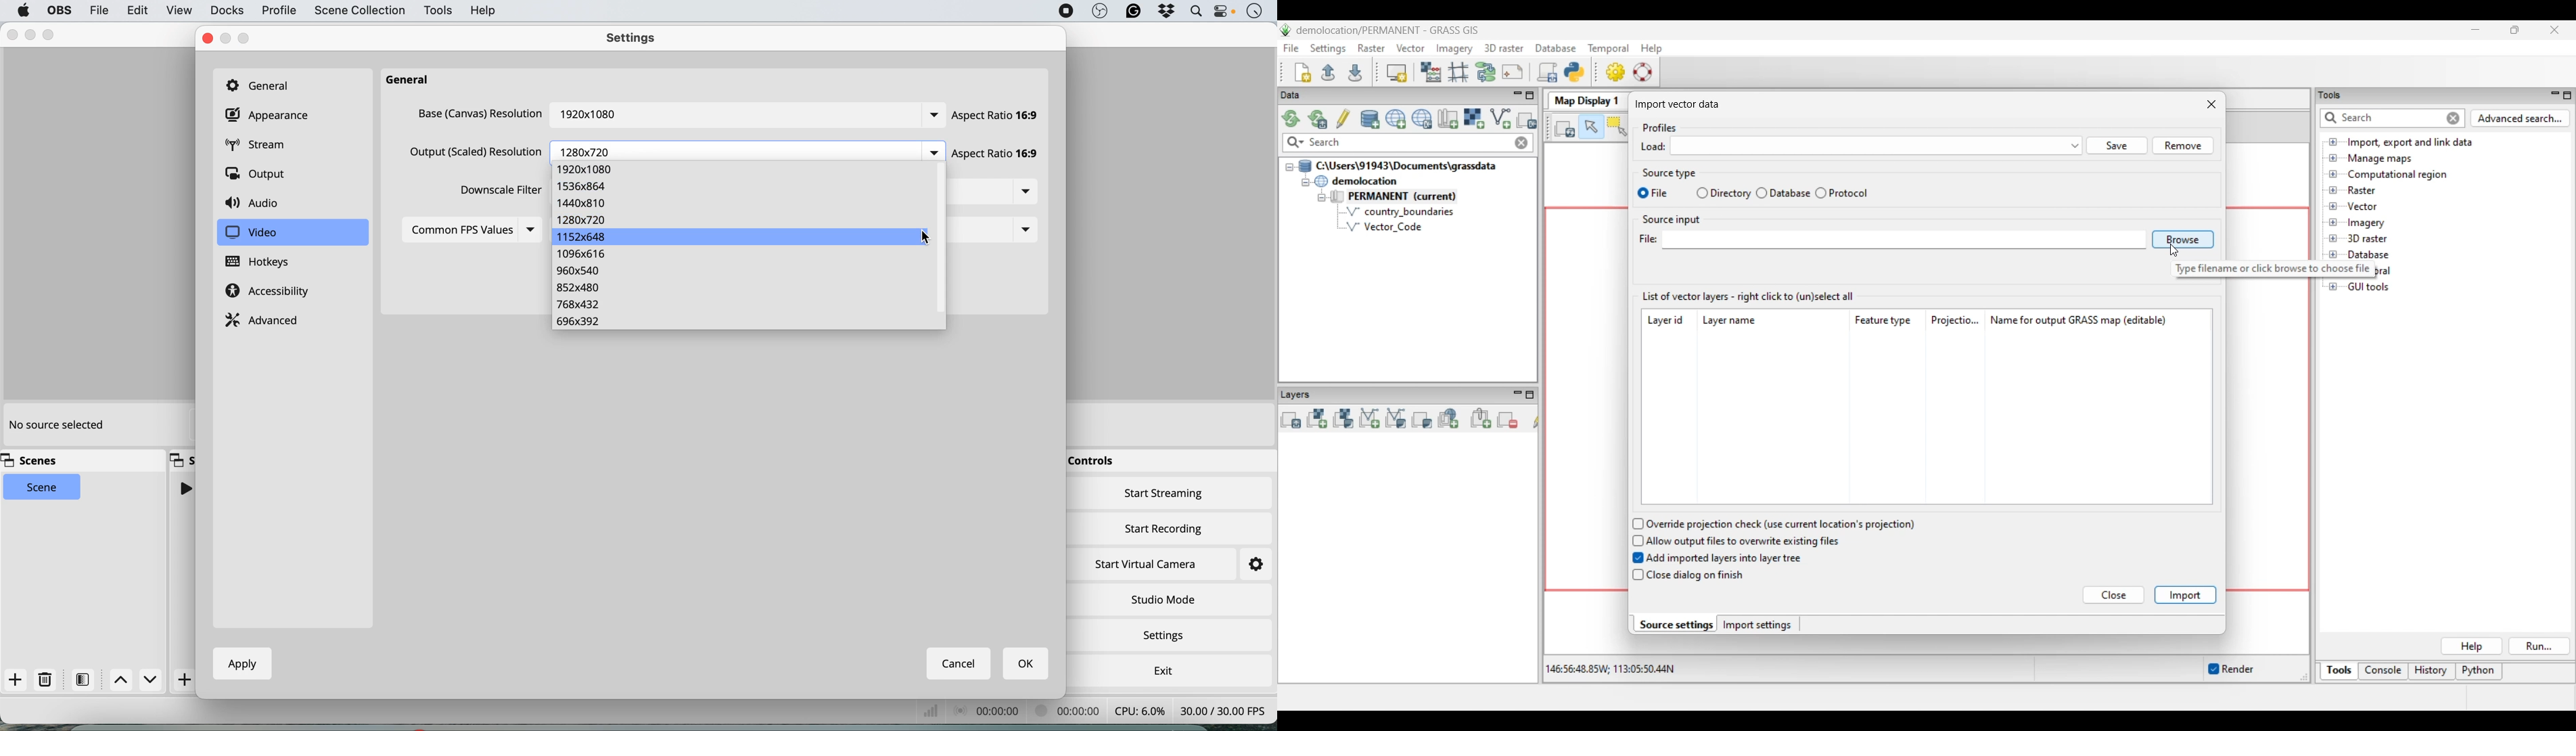 This screenshot has width=2576, height=756. What do you see at coordinates (1254, 12) in the screenshot?
I see `time` at bounding box center [1254, 12].